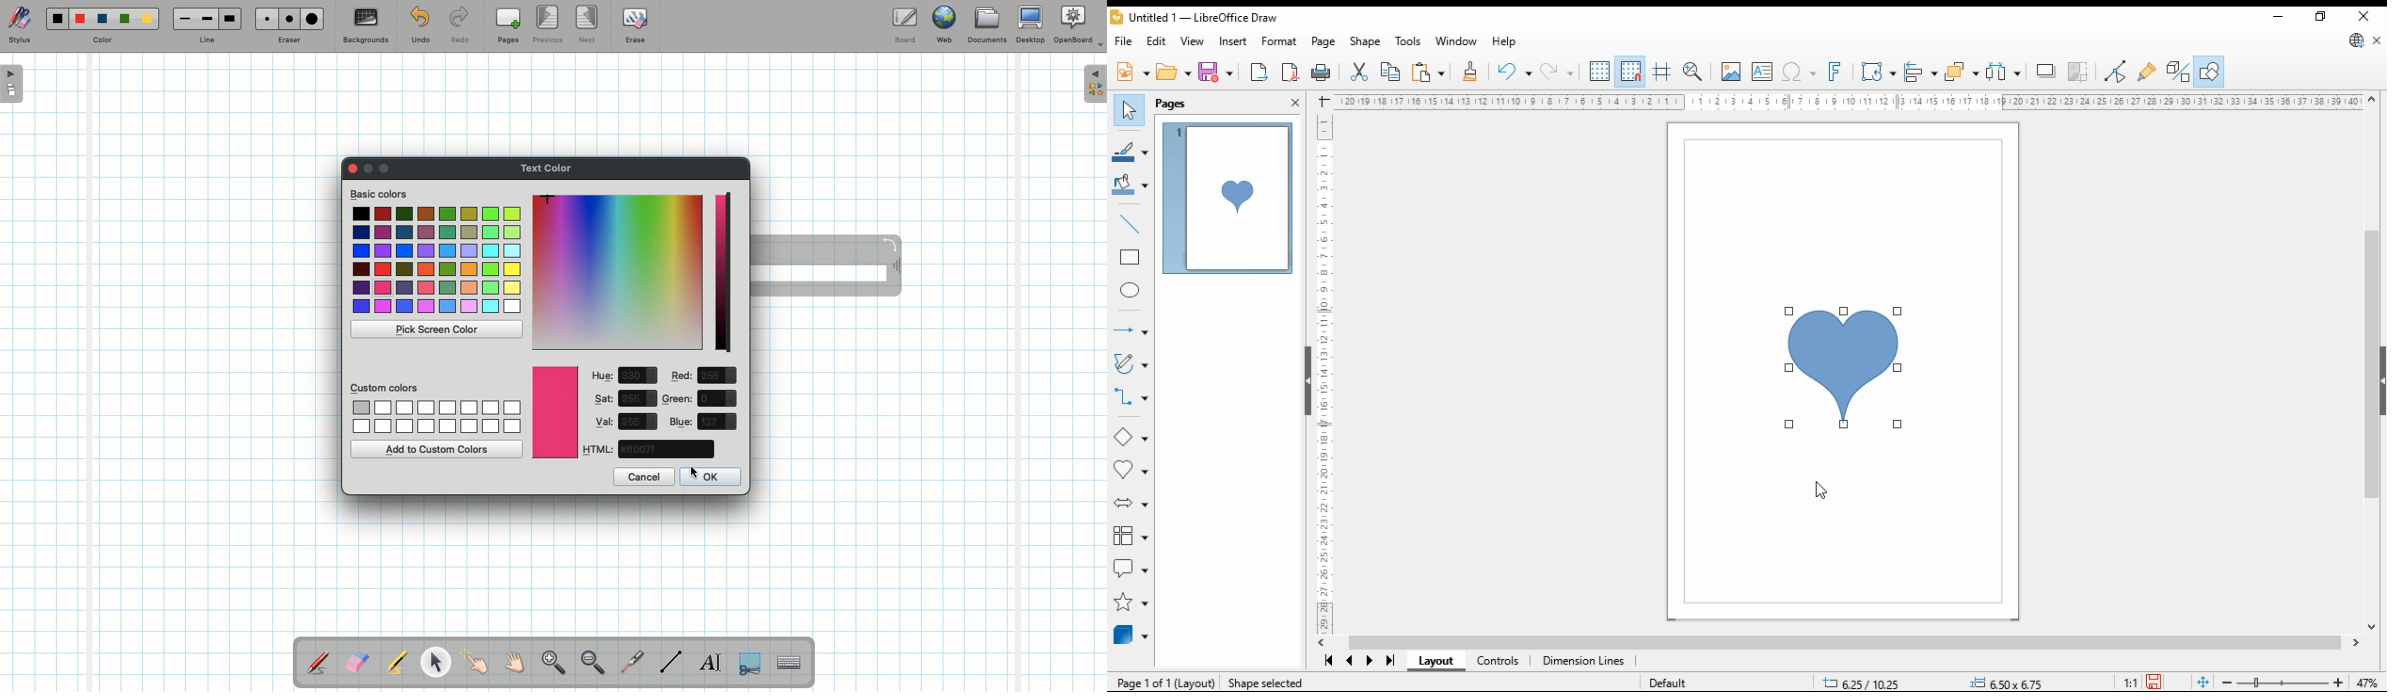 This screenshot has width=2408, height=700. I want to click on export as pdf, so click(1291, 72).